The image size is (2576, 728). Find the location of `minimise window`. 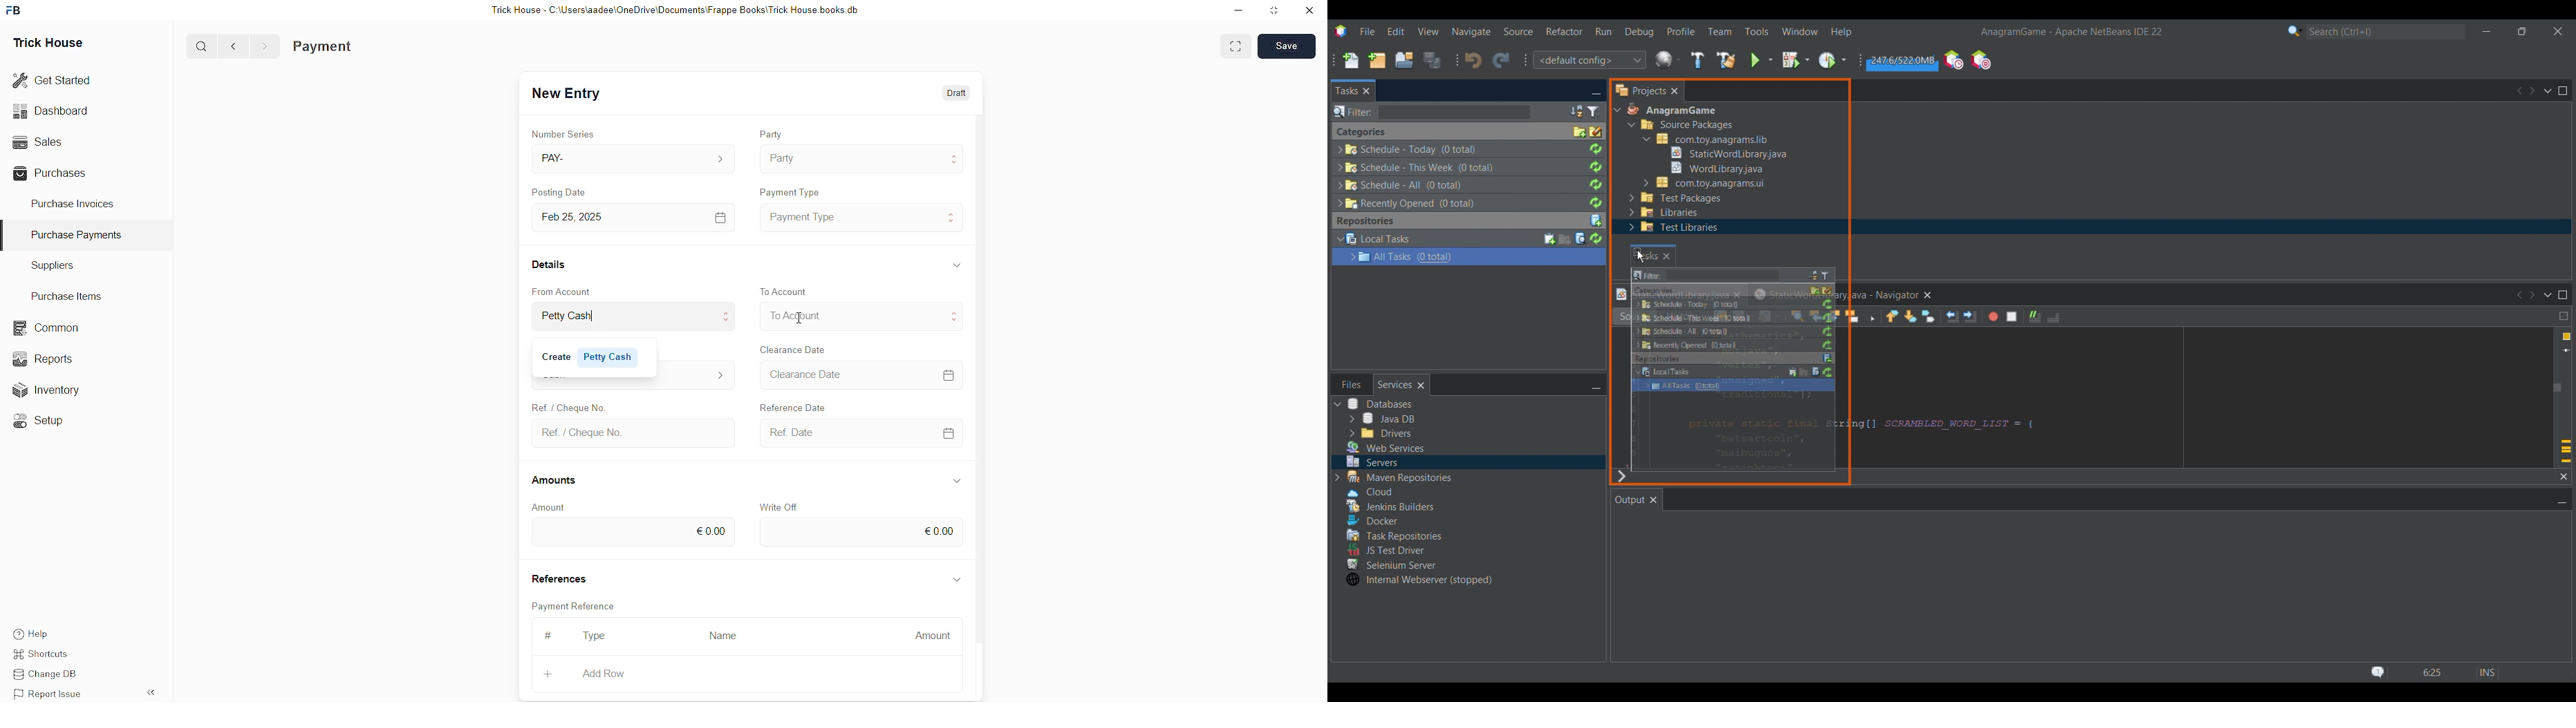

minimise window is located at coordinates (1273, 12).